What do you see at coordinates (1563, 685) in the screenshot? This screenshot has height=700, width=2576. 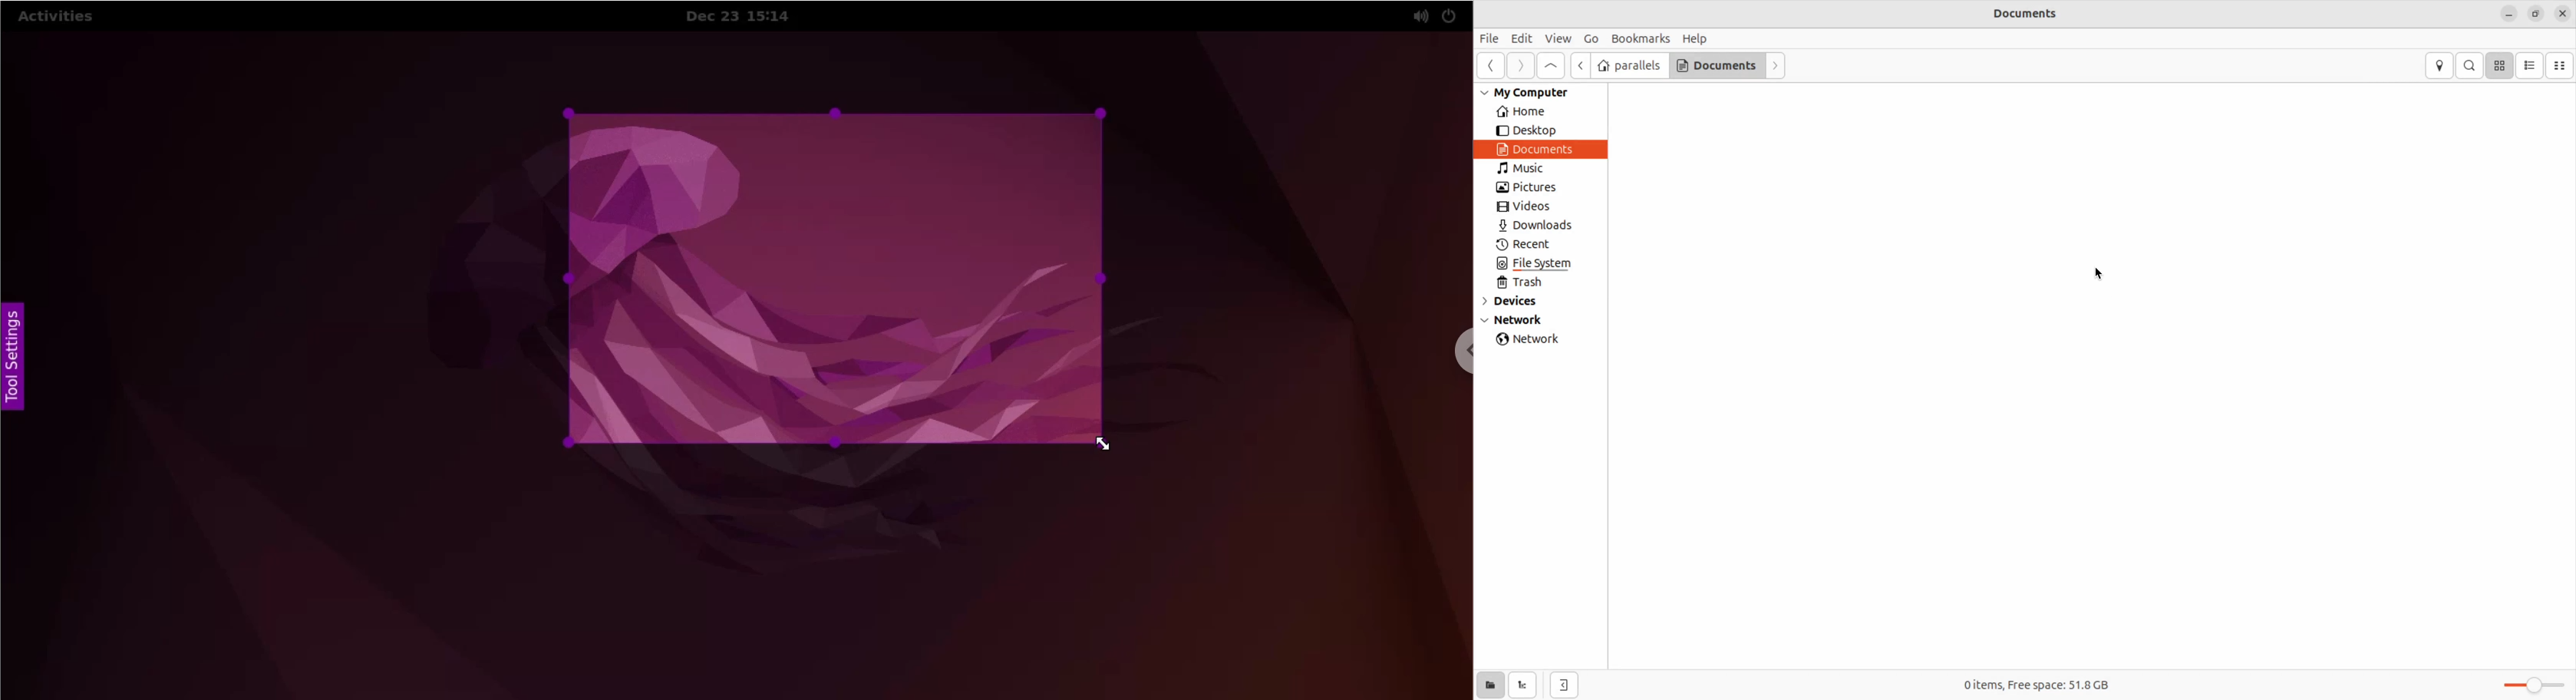 I see `hide side bar` at bounding box center [1563, 685].